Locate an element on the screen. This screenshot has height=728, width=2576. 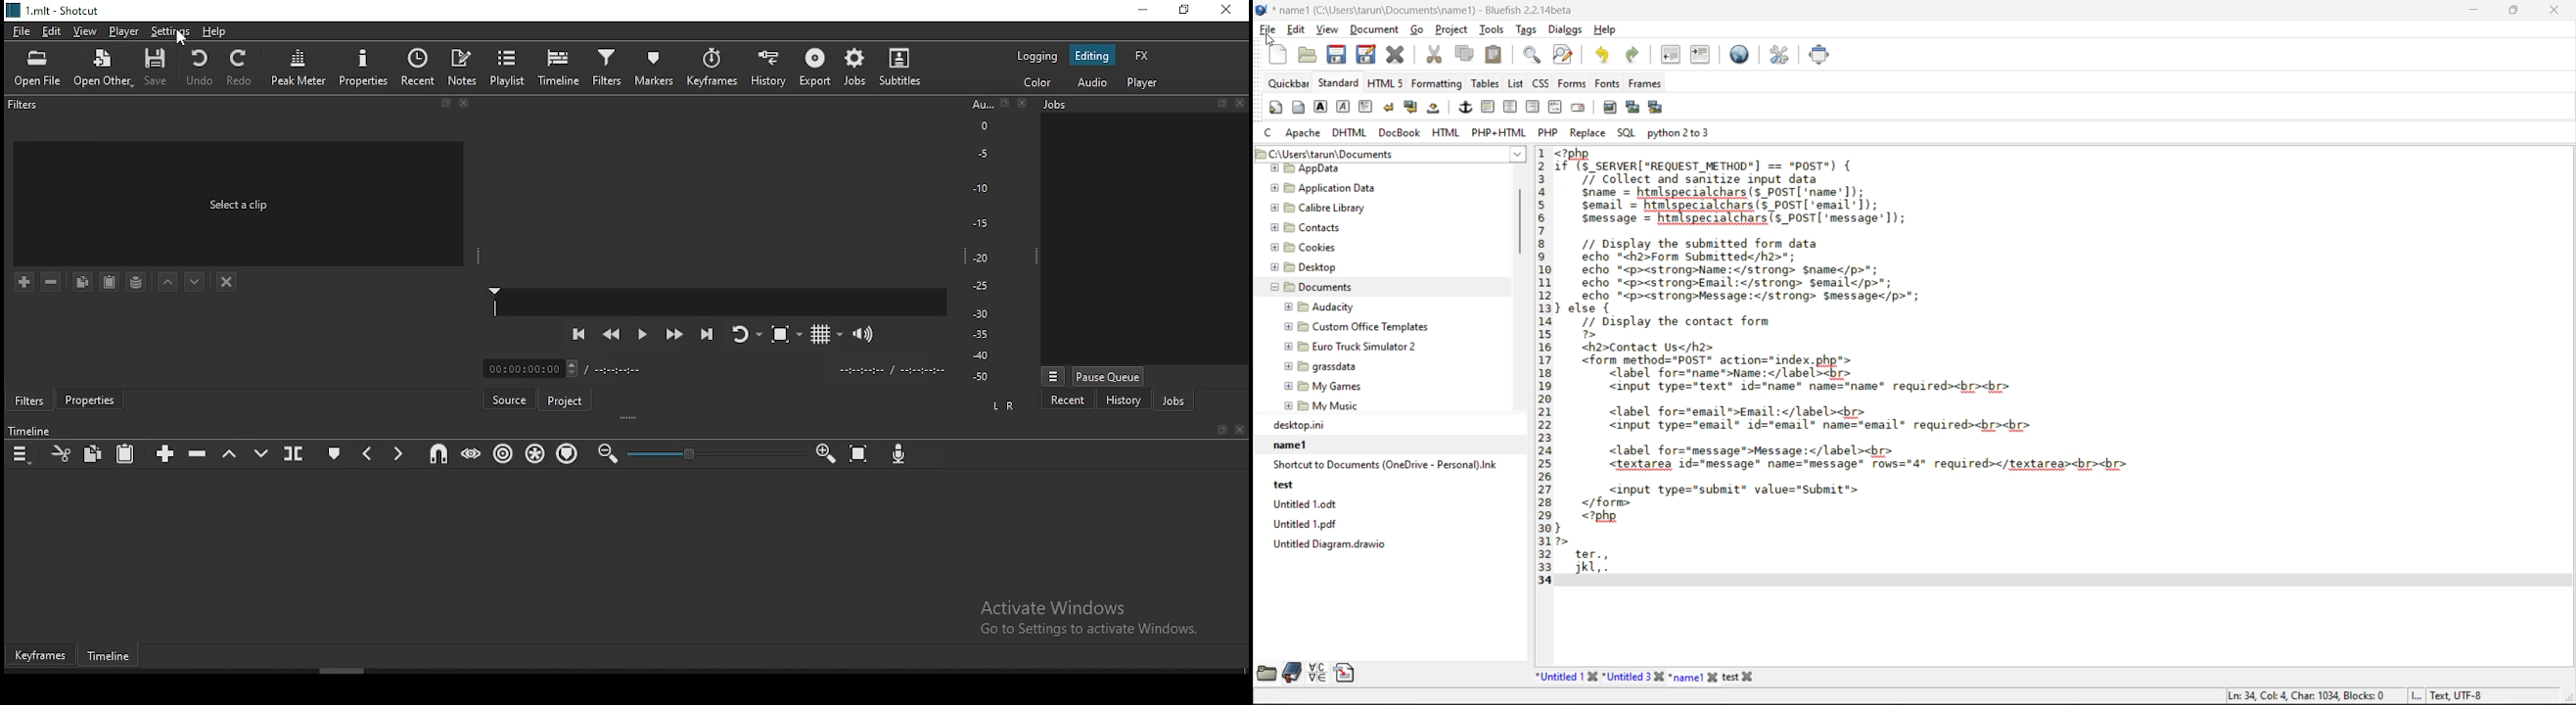
zoom in or zoom out bar is located at coordinates (707, 453).